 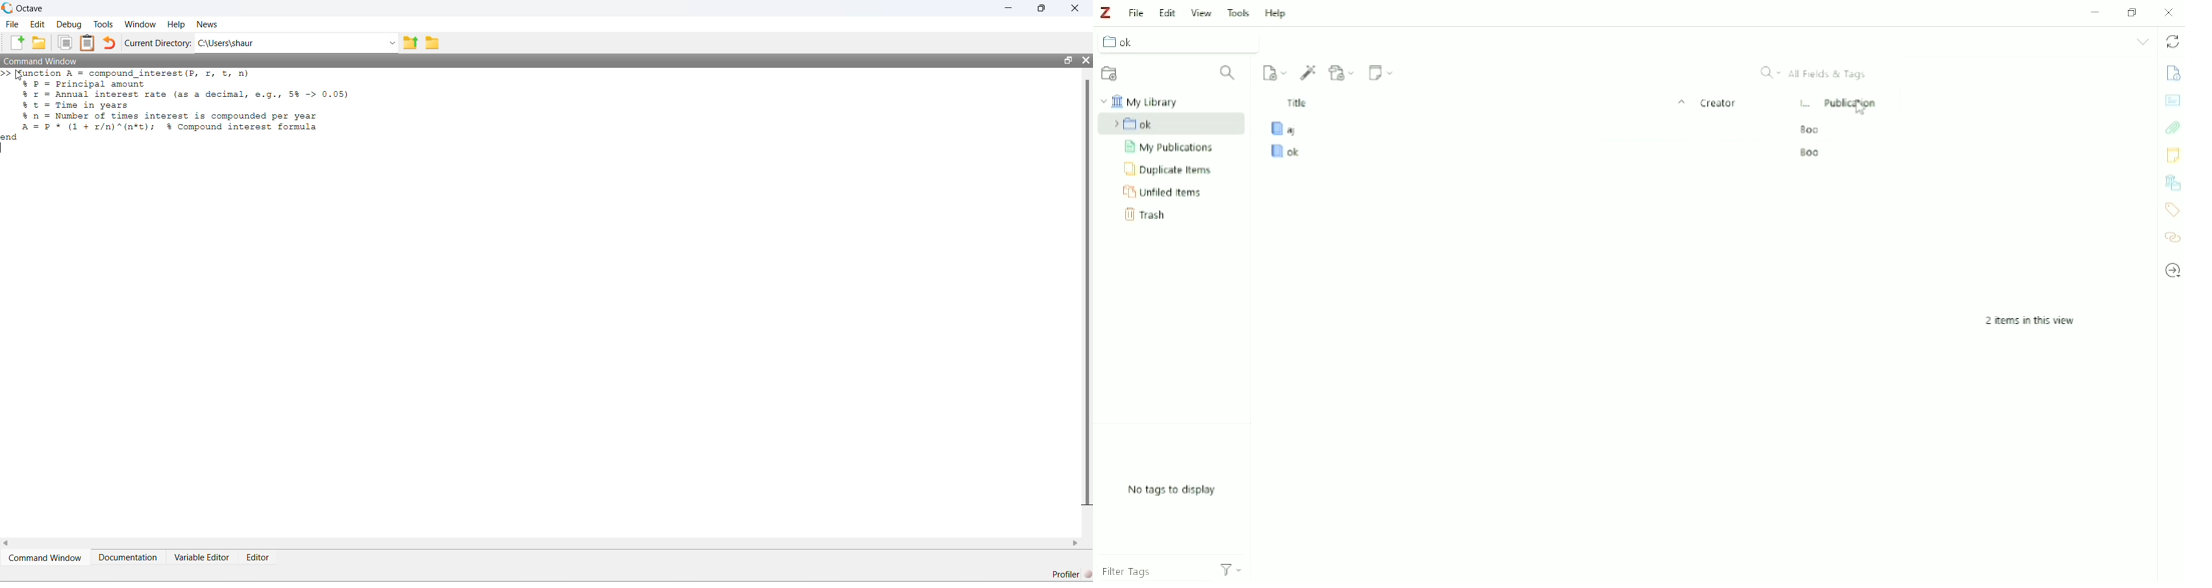 What do you see at coordinates (1381, 72) in the screenshot?
I see `New Note` at bounding box center [1381, 72].